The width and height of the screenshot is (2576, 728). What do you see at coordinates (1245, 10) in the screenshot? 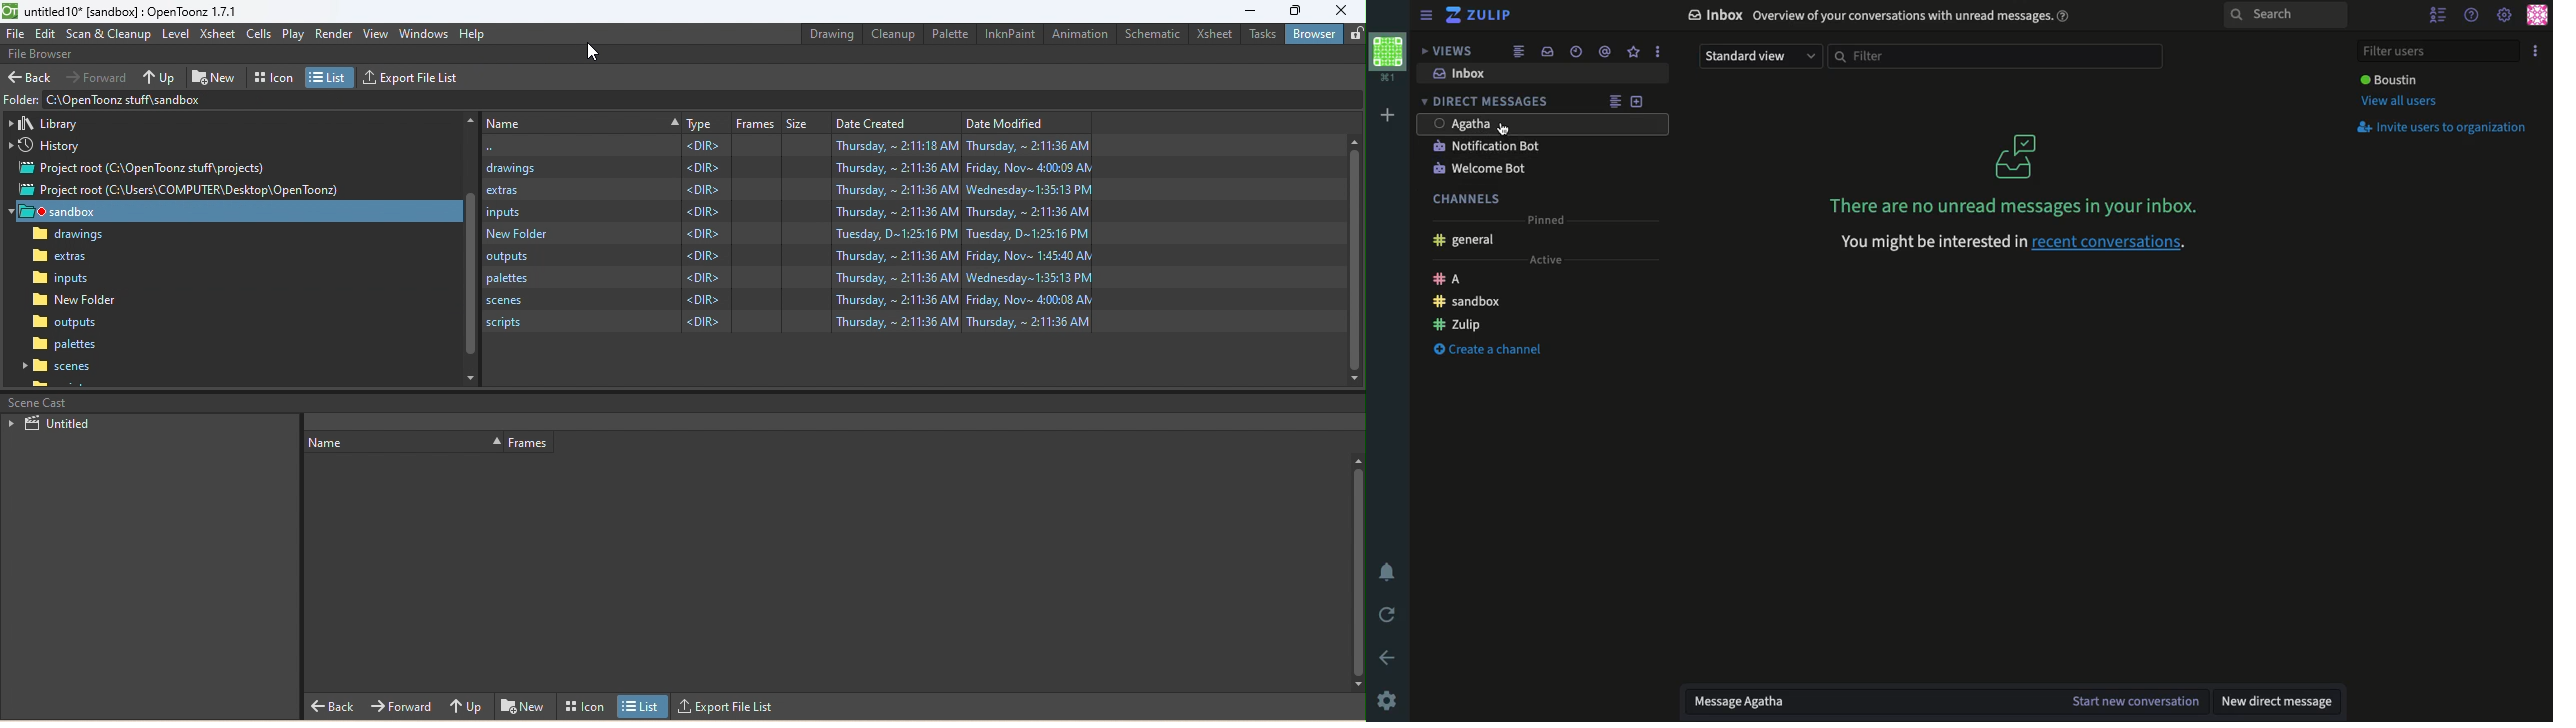
I see `Minimize` at bounding box center [1245, 10].